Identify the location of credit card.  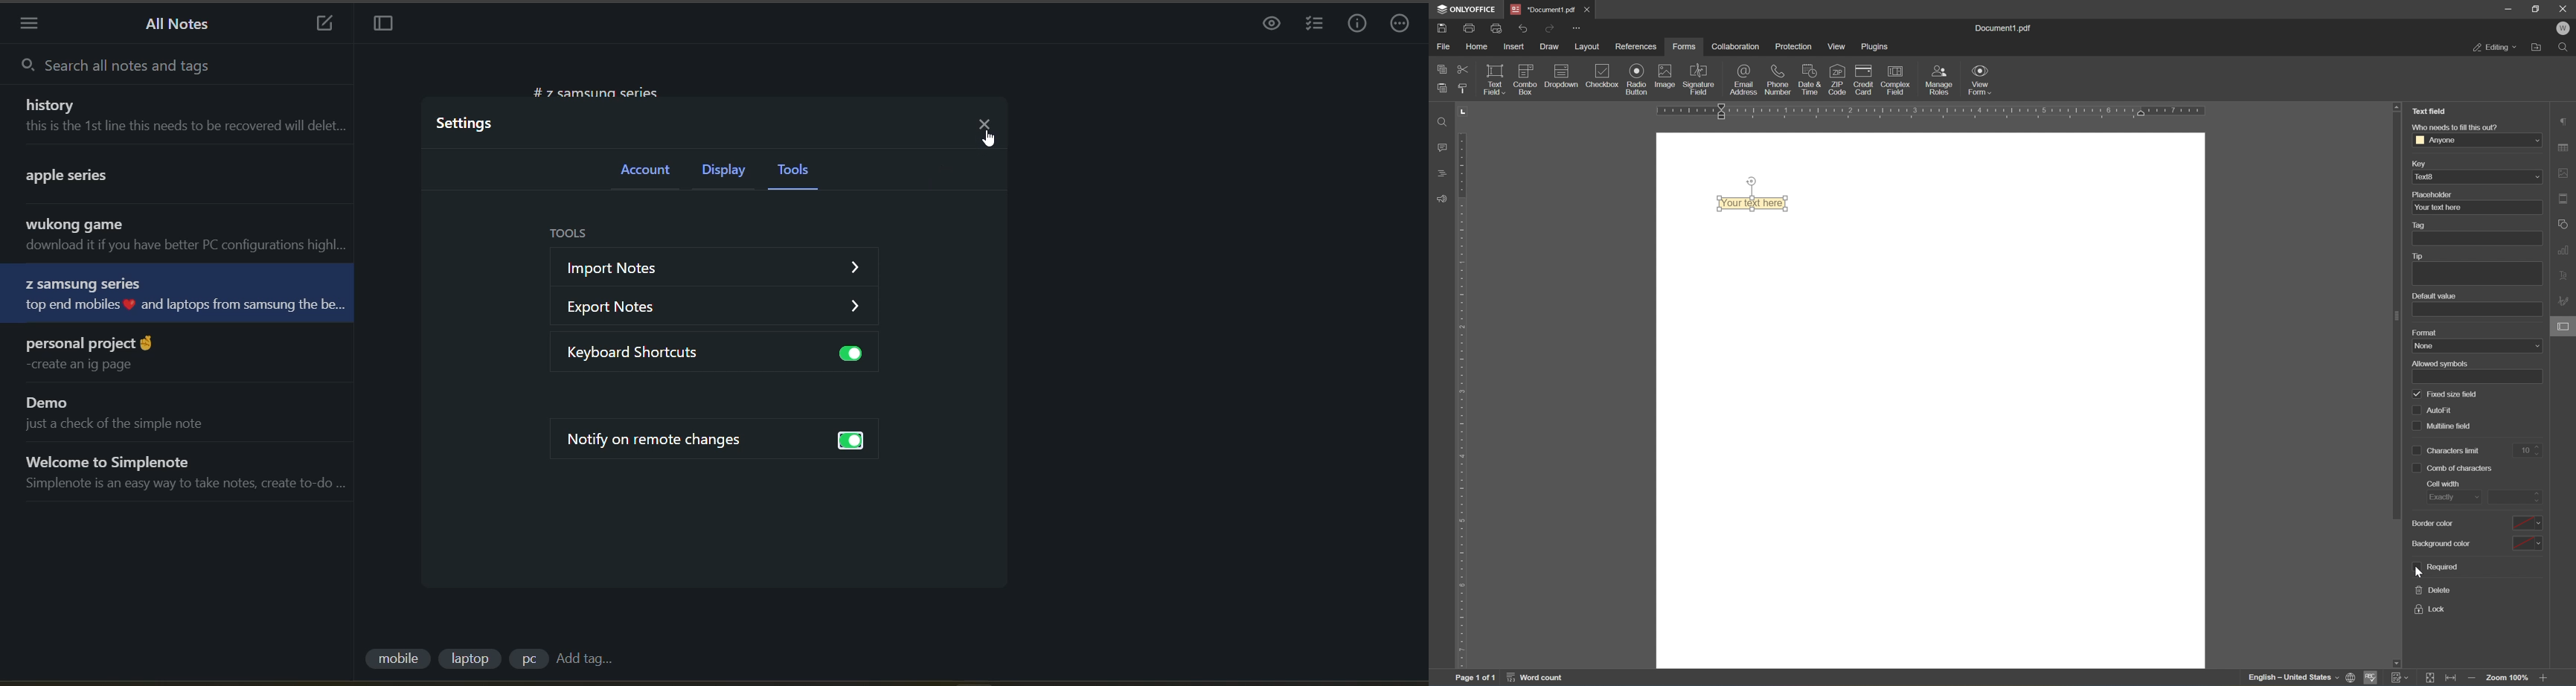
(1862, 82).